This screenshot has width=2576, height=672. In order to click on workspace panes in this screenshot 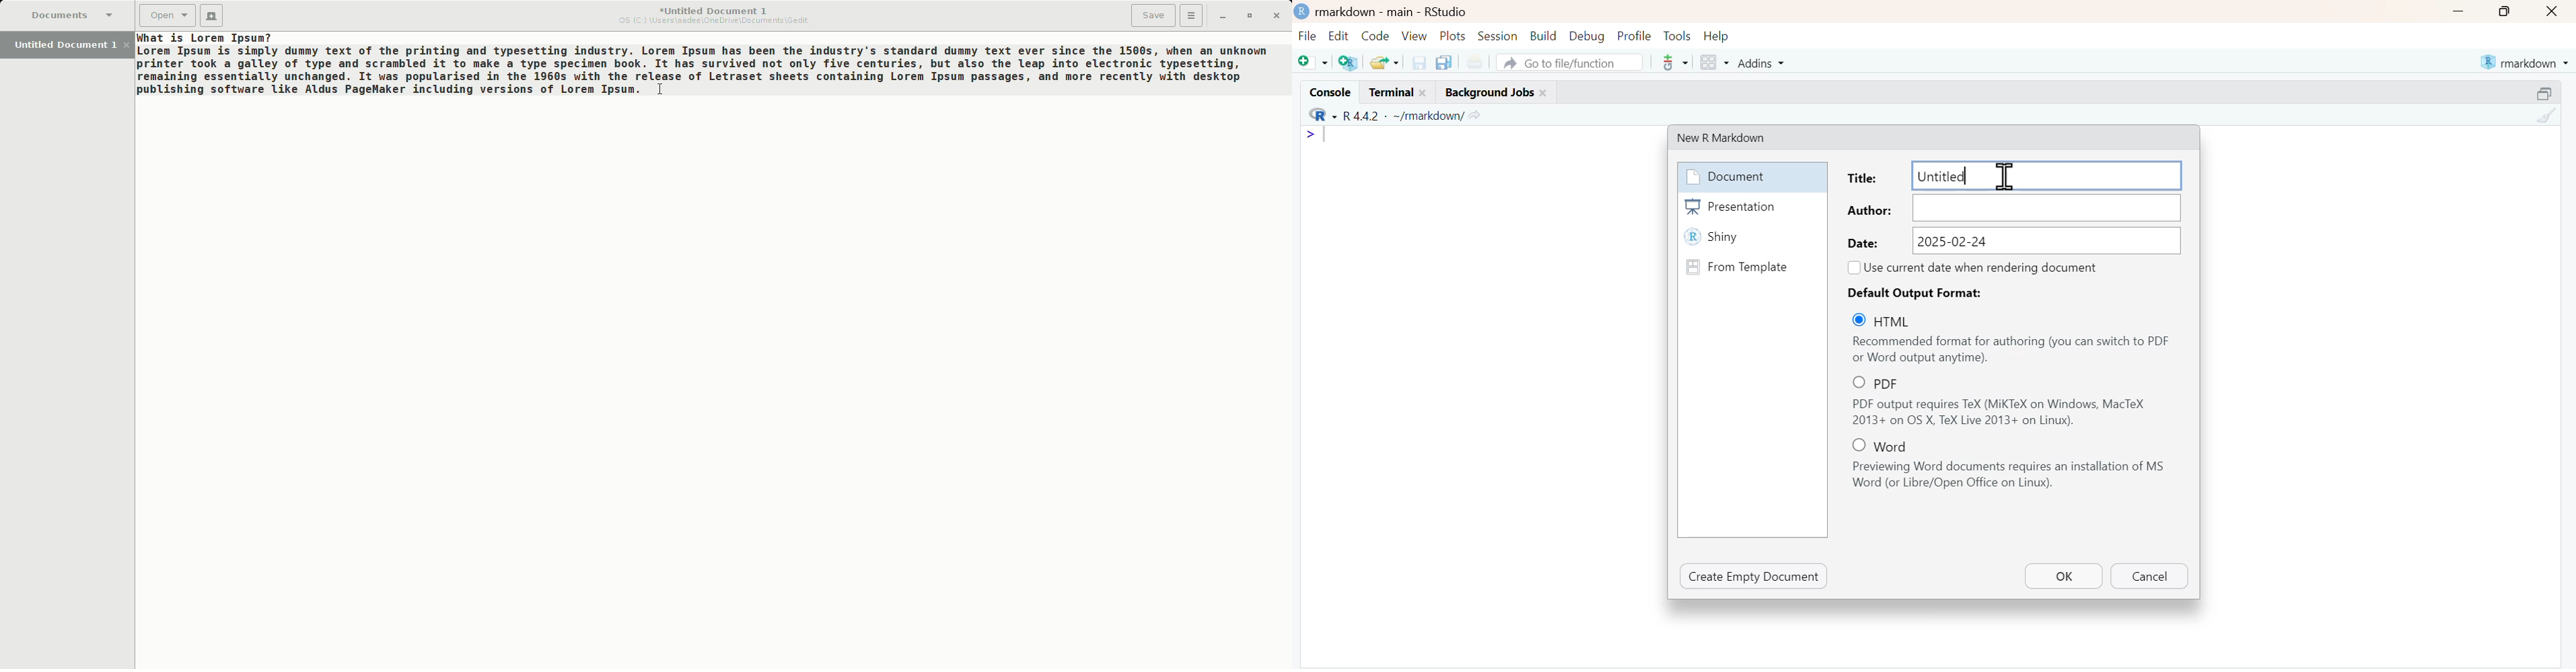, I will do `click(1713, 62)`.